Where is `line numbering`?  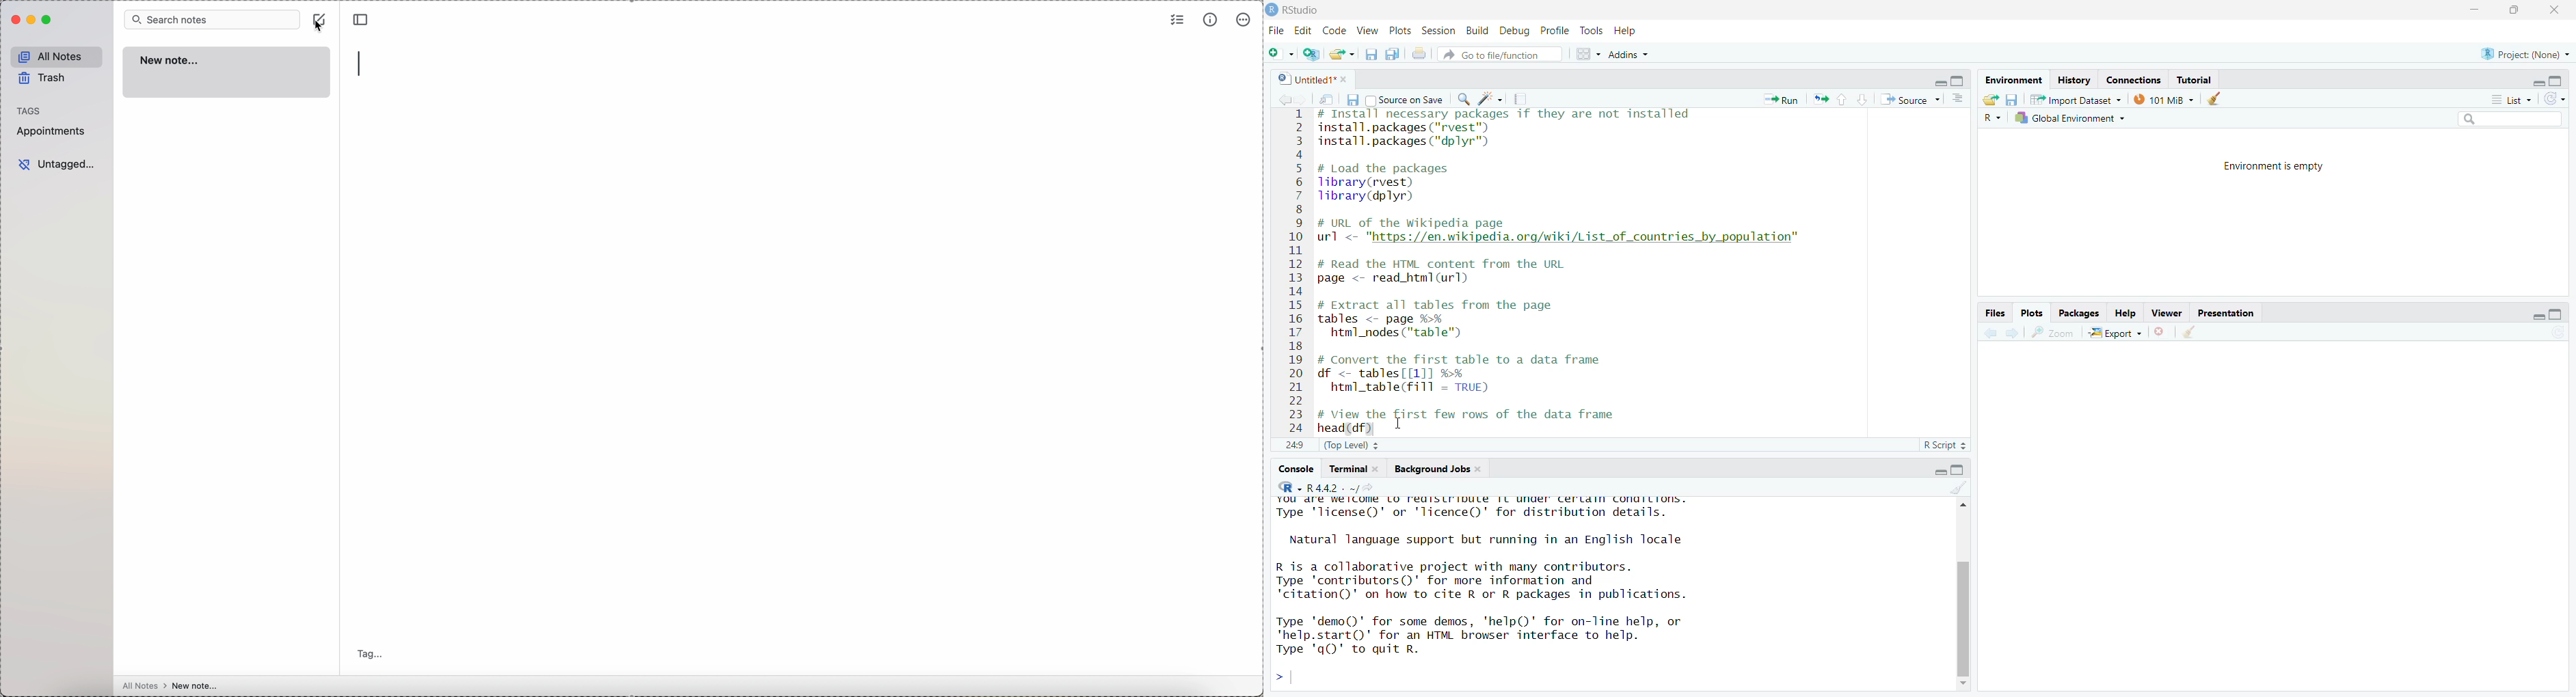 line numbering is located at coordinates (1296, 272).